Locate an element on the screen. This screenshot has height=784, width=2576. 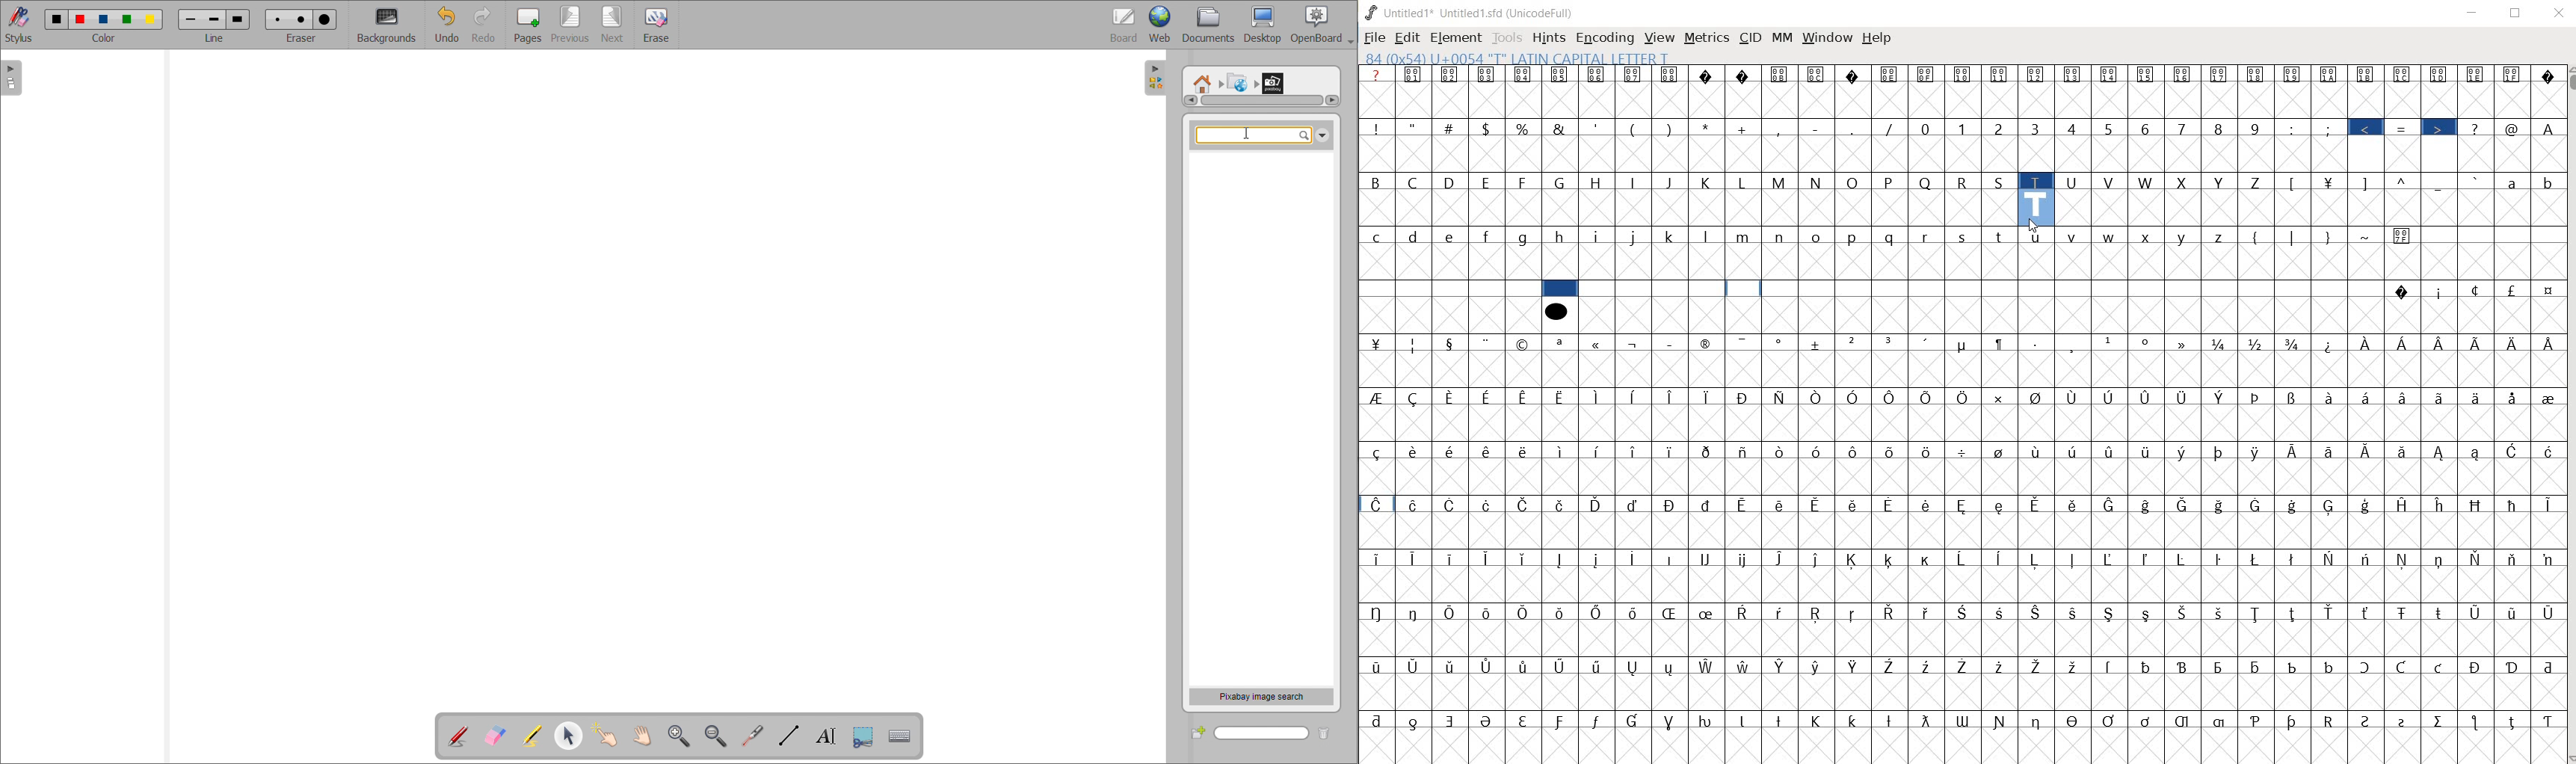
Symbol is located at coordinates (1415, 611).